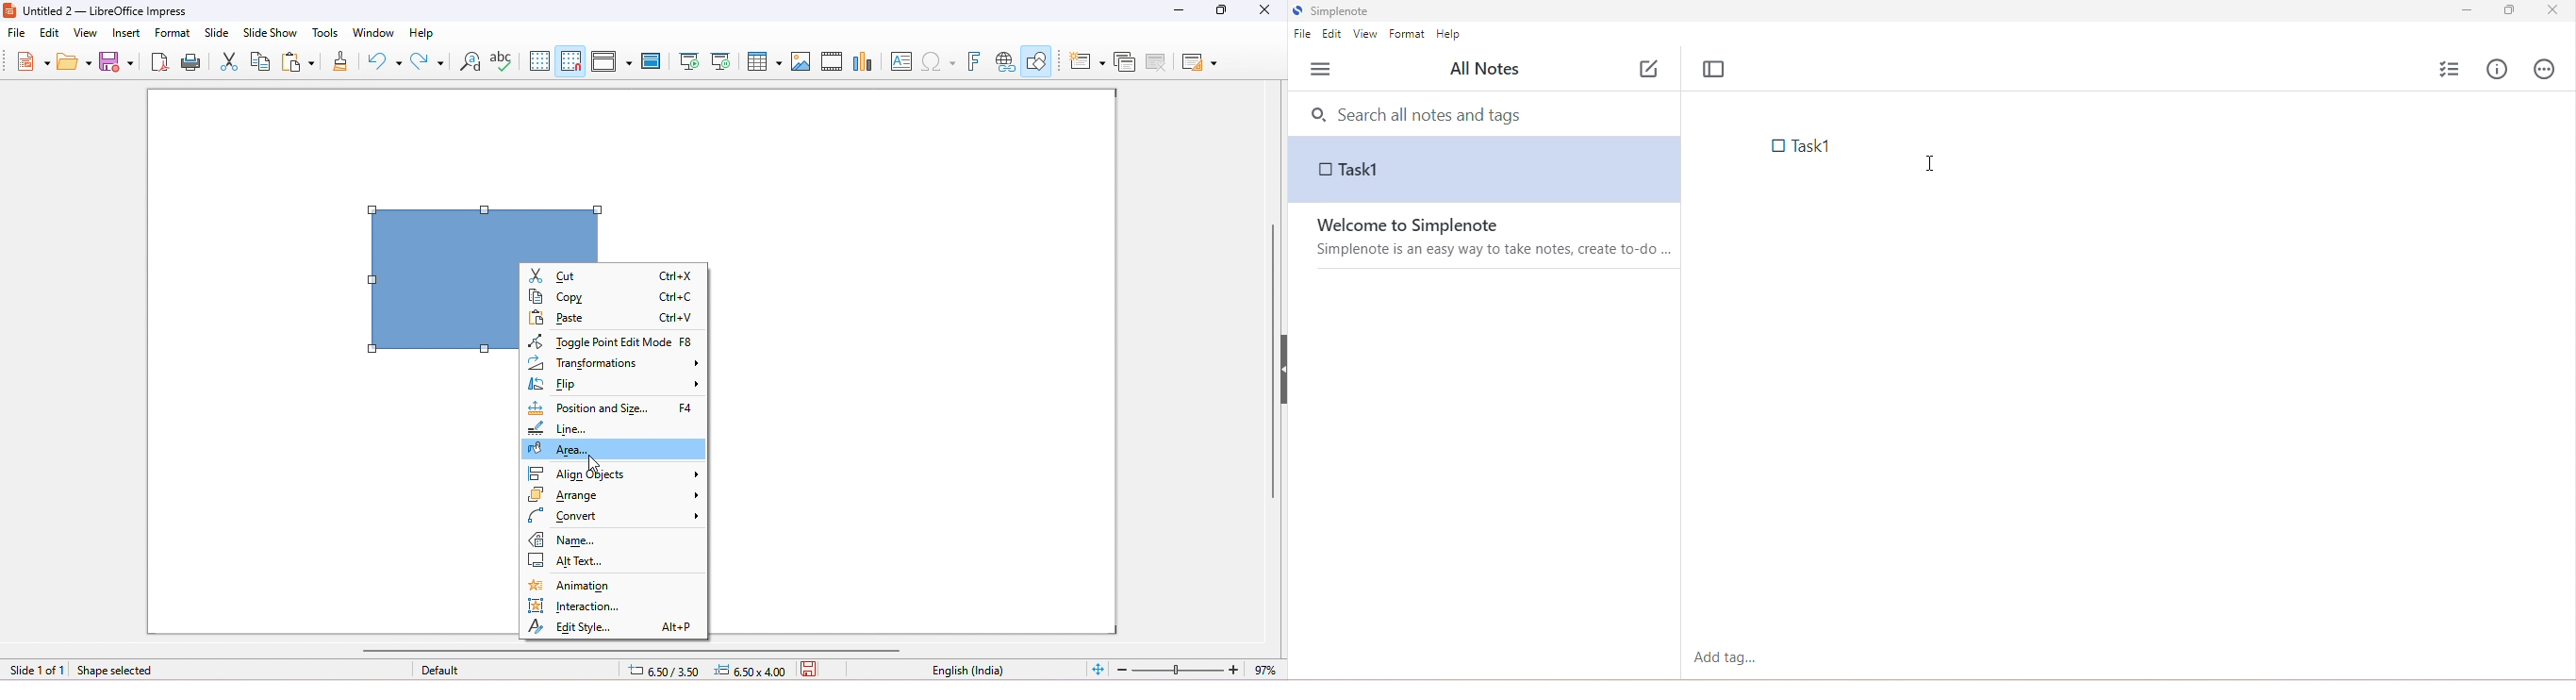 The width and height of the screenshot is (2576, 700). What do you see at coordinates (616, 540) in the screenshot?
I see `name` at bounding box center [616, 540].